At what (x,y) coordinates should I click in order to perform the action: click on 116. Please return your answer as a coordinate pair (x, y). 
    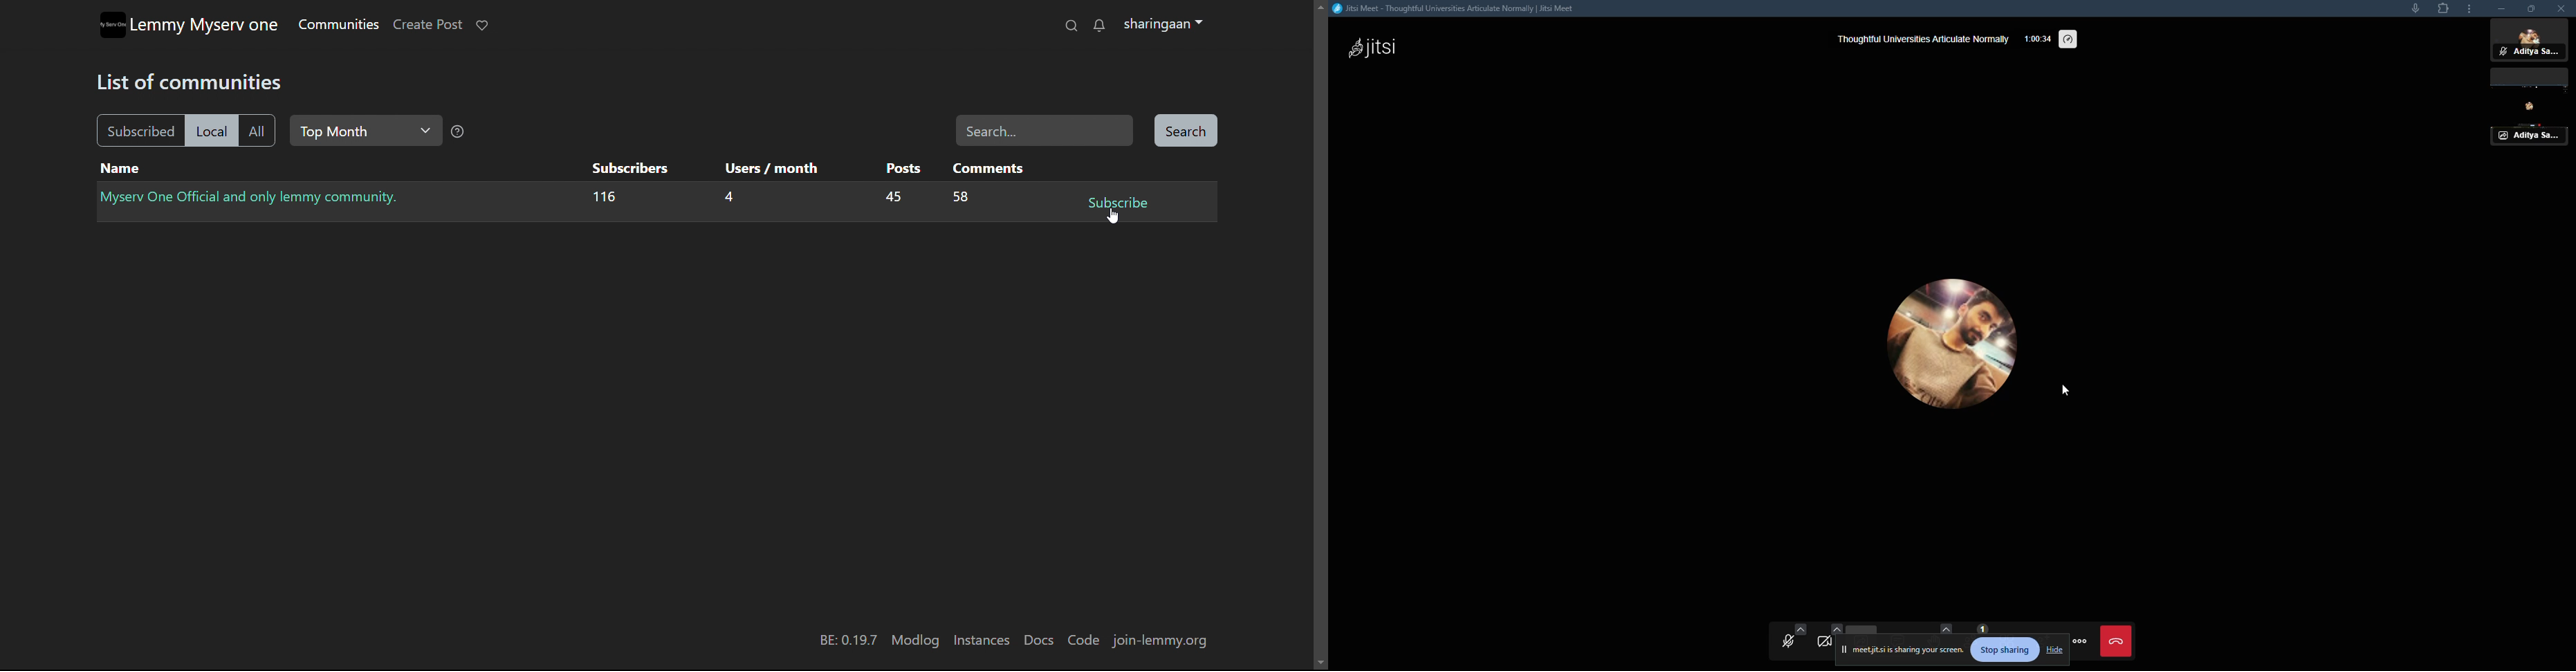
    Looking at the image, I should click on (605, 199).